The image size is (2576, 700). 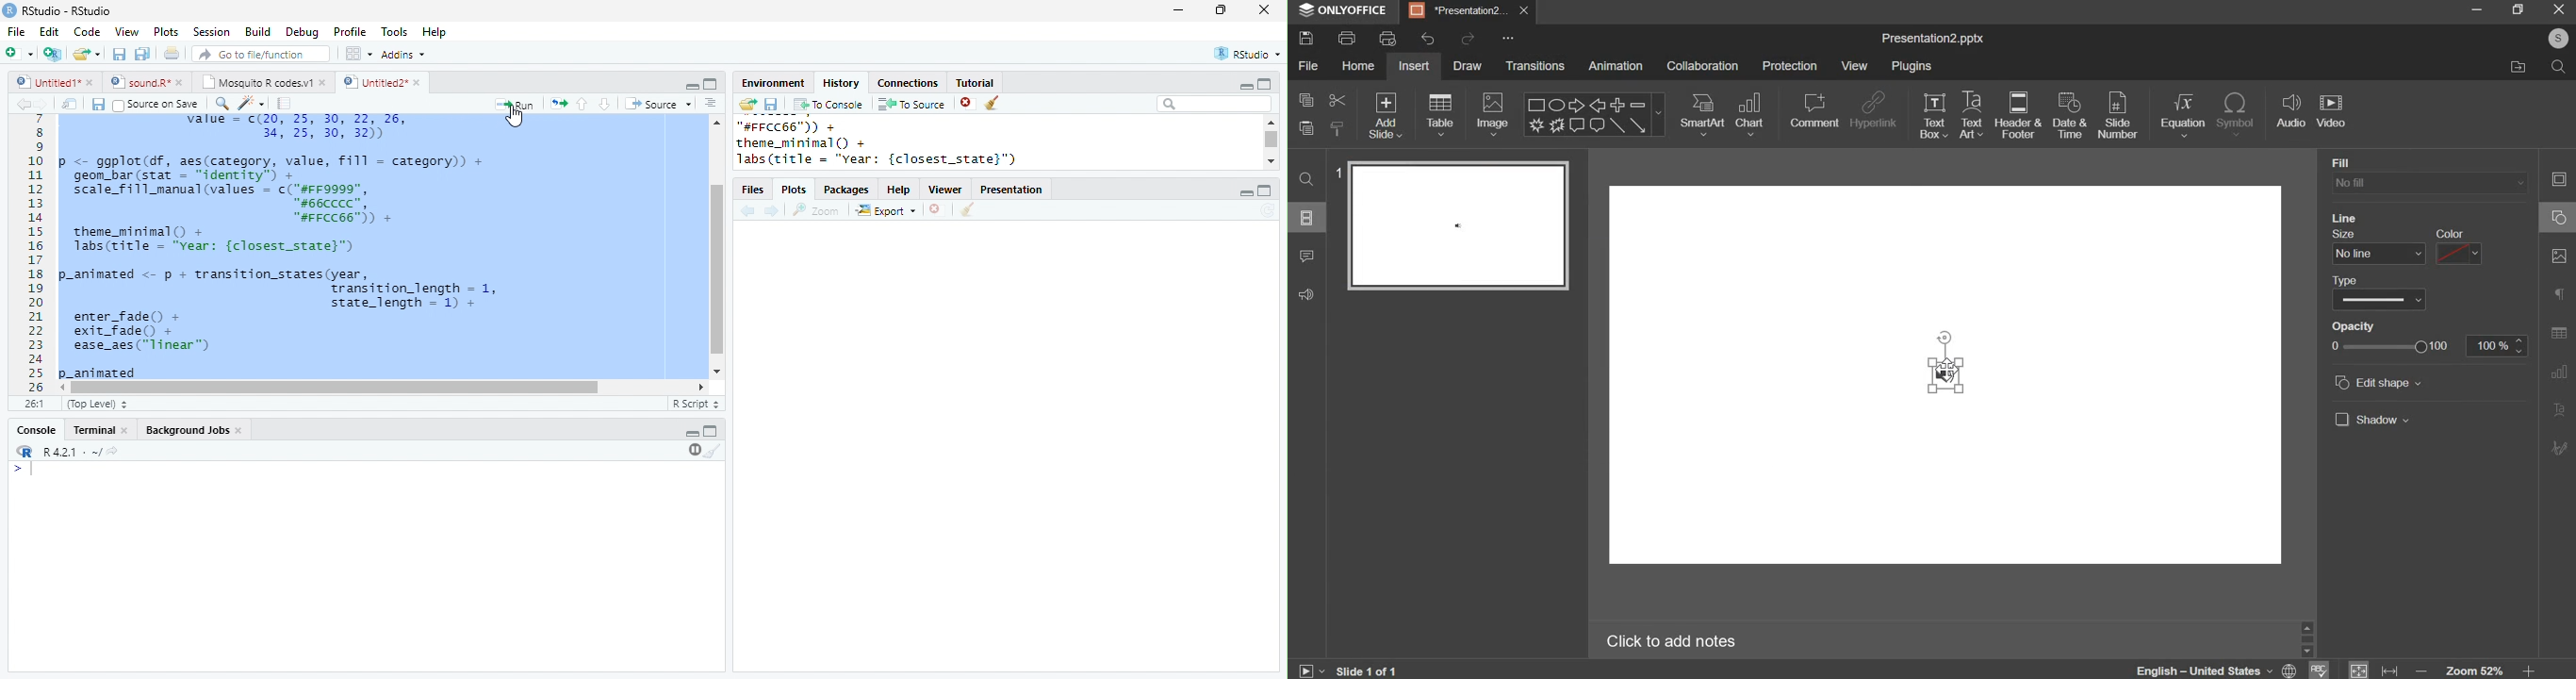 I want to click on History, so click(x=841, y=83).